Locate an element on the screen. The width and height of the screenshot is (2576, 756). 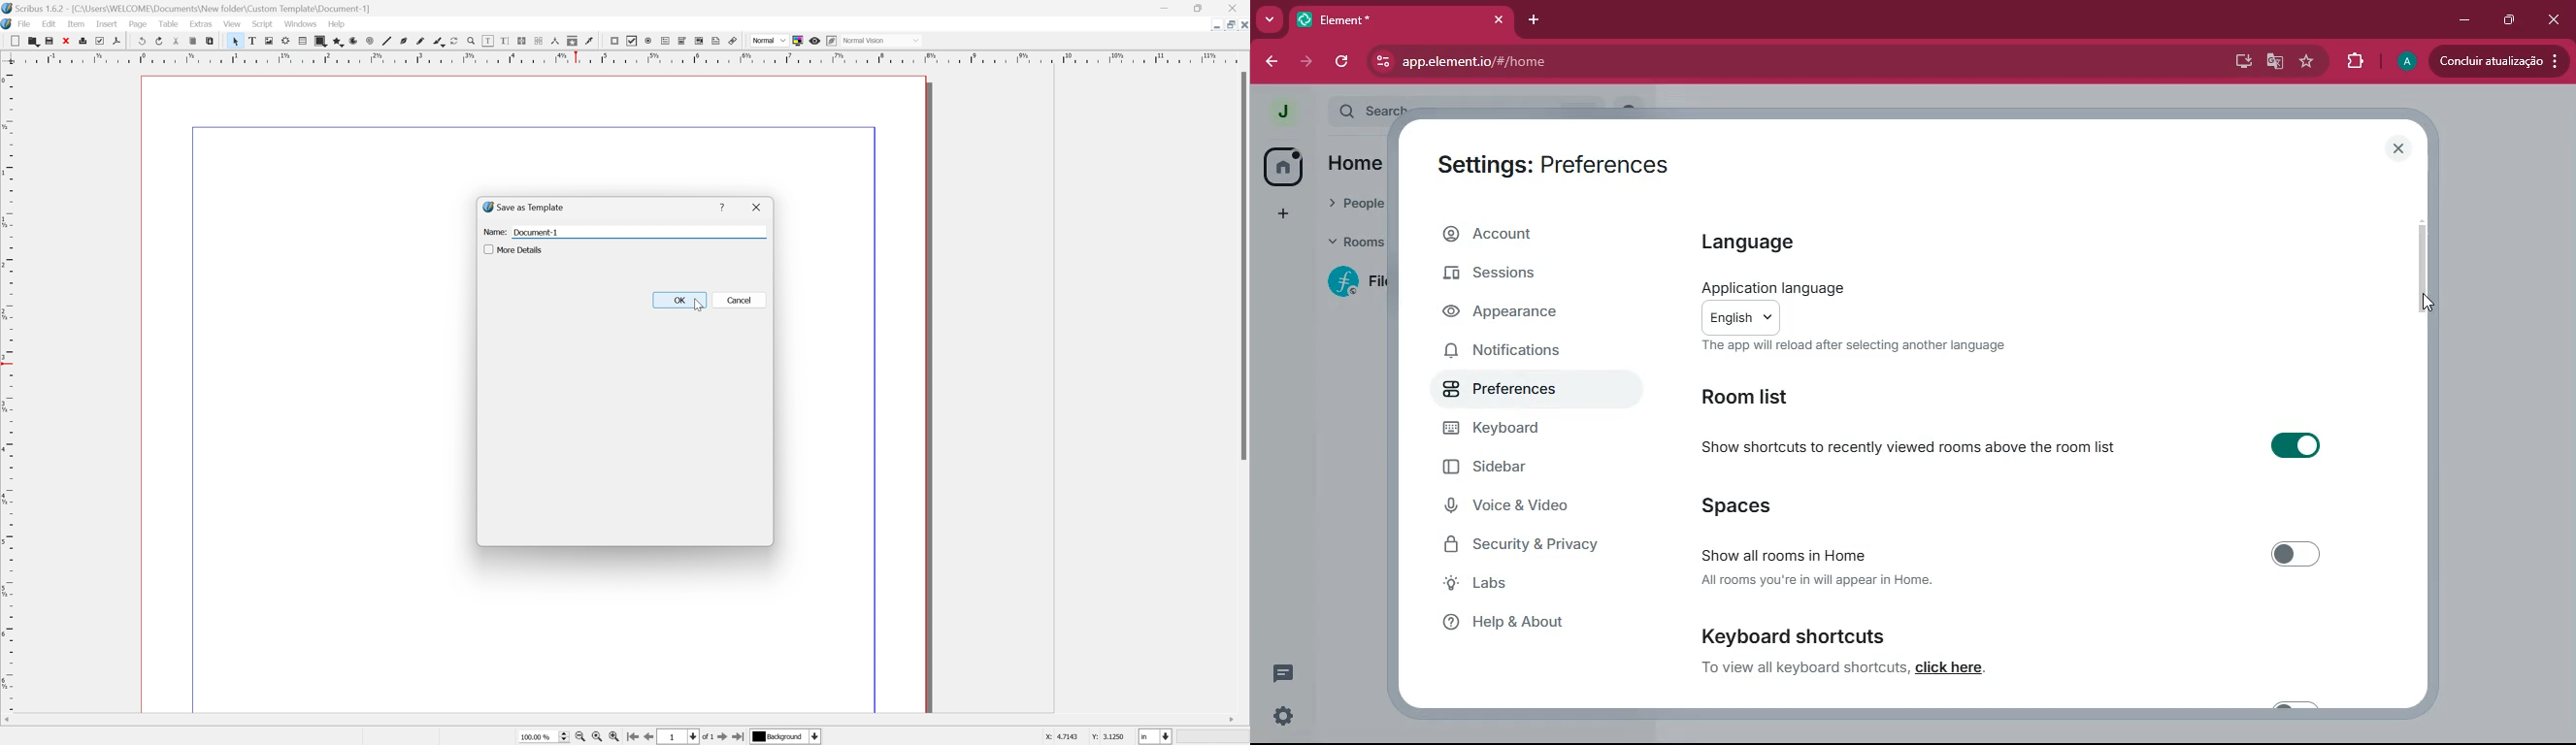
redo is located at coordinates (157, 40).